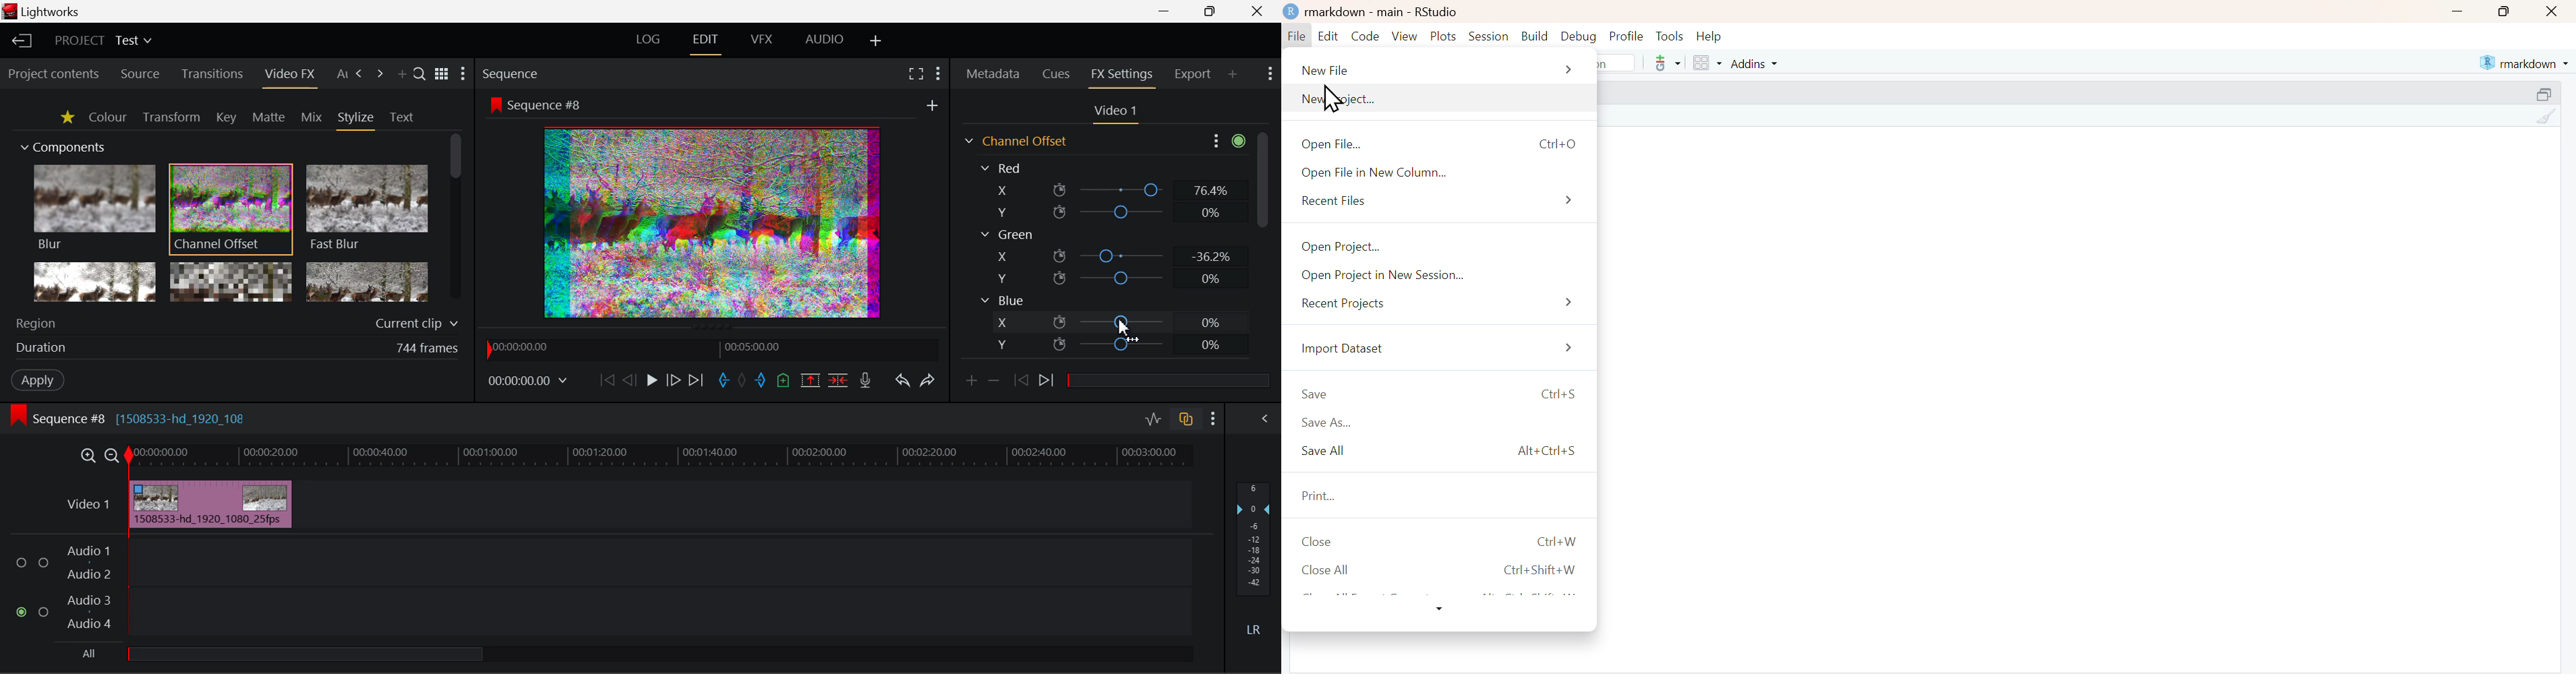  What do you see at coordinates (1444, 142) in the screenshot?
I see `open file` at bounding box center [1444, 142].